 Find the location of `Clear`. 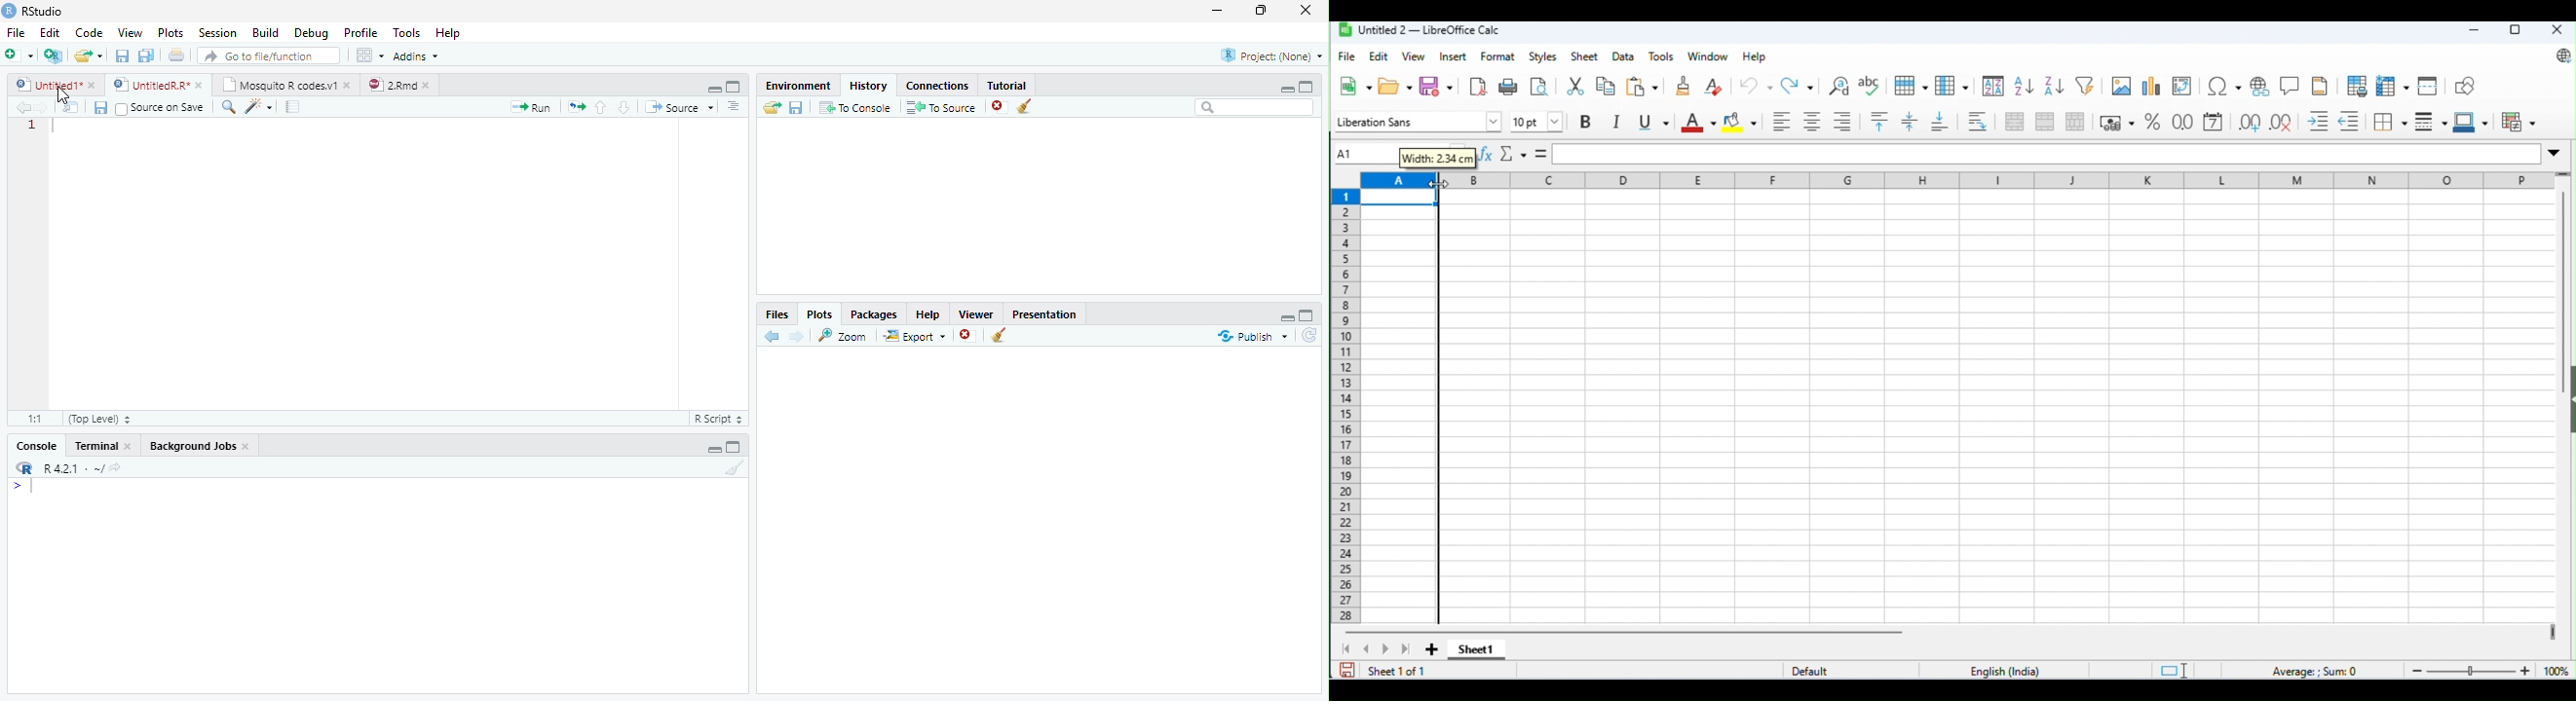

Clear is located at coordinates (732, 468).